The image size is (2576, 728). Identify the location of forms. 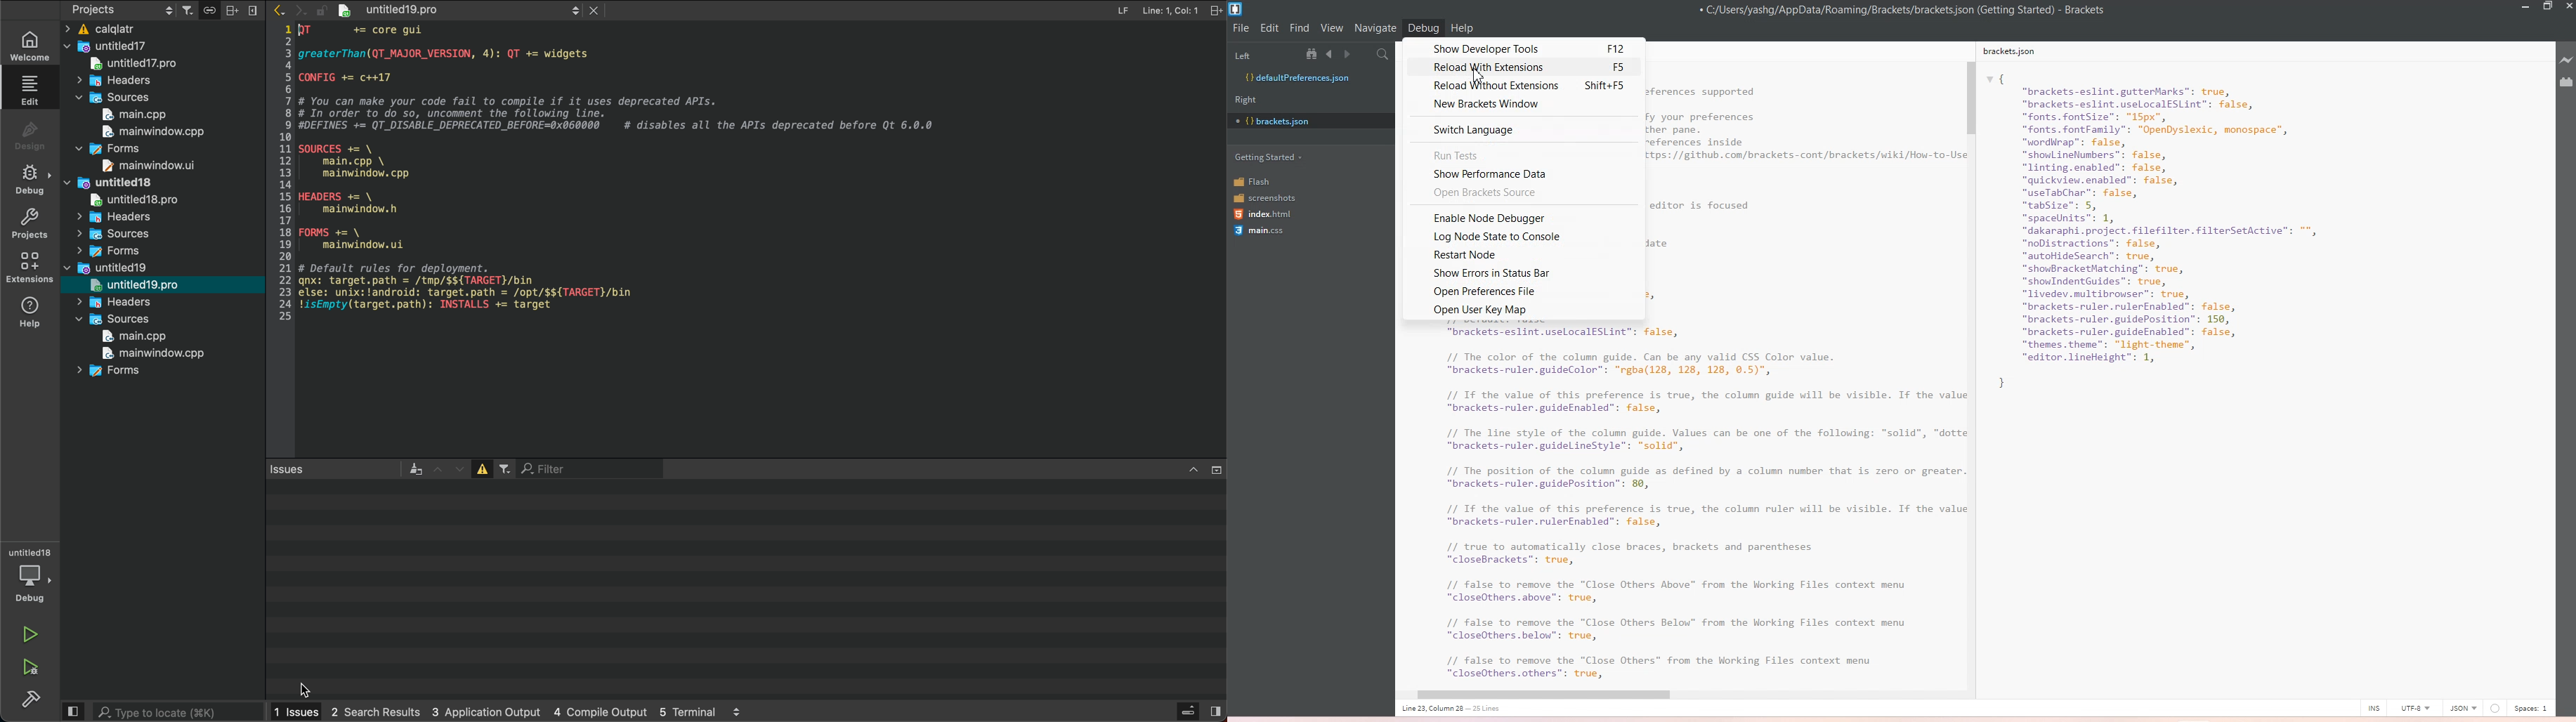
(123, 148).